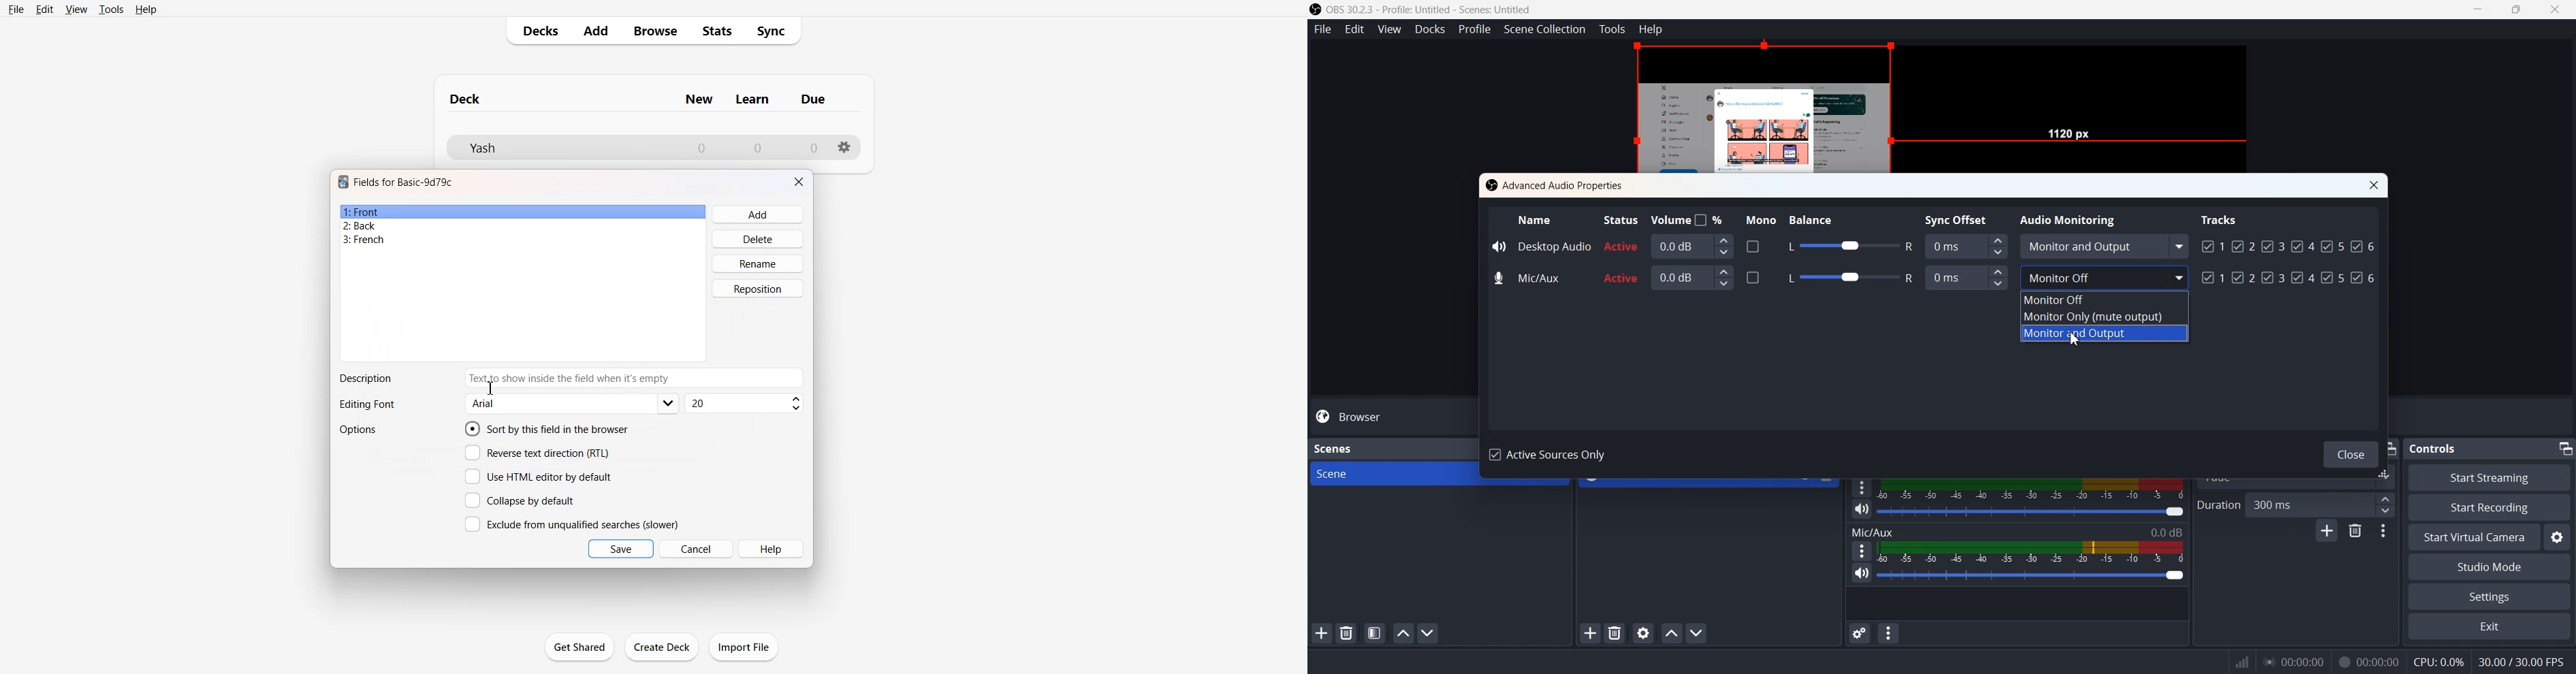 The image size is (2576, 700). I want to click on Help, so click(146, 10).